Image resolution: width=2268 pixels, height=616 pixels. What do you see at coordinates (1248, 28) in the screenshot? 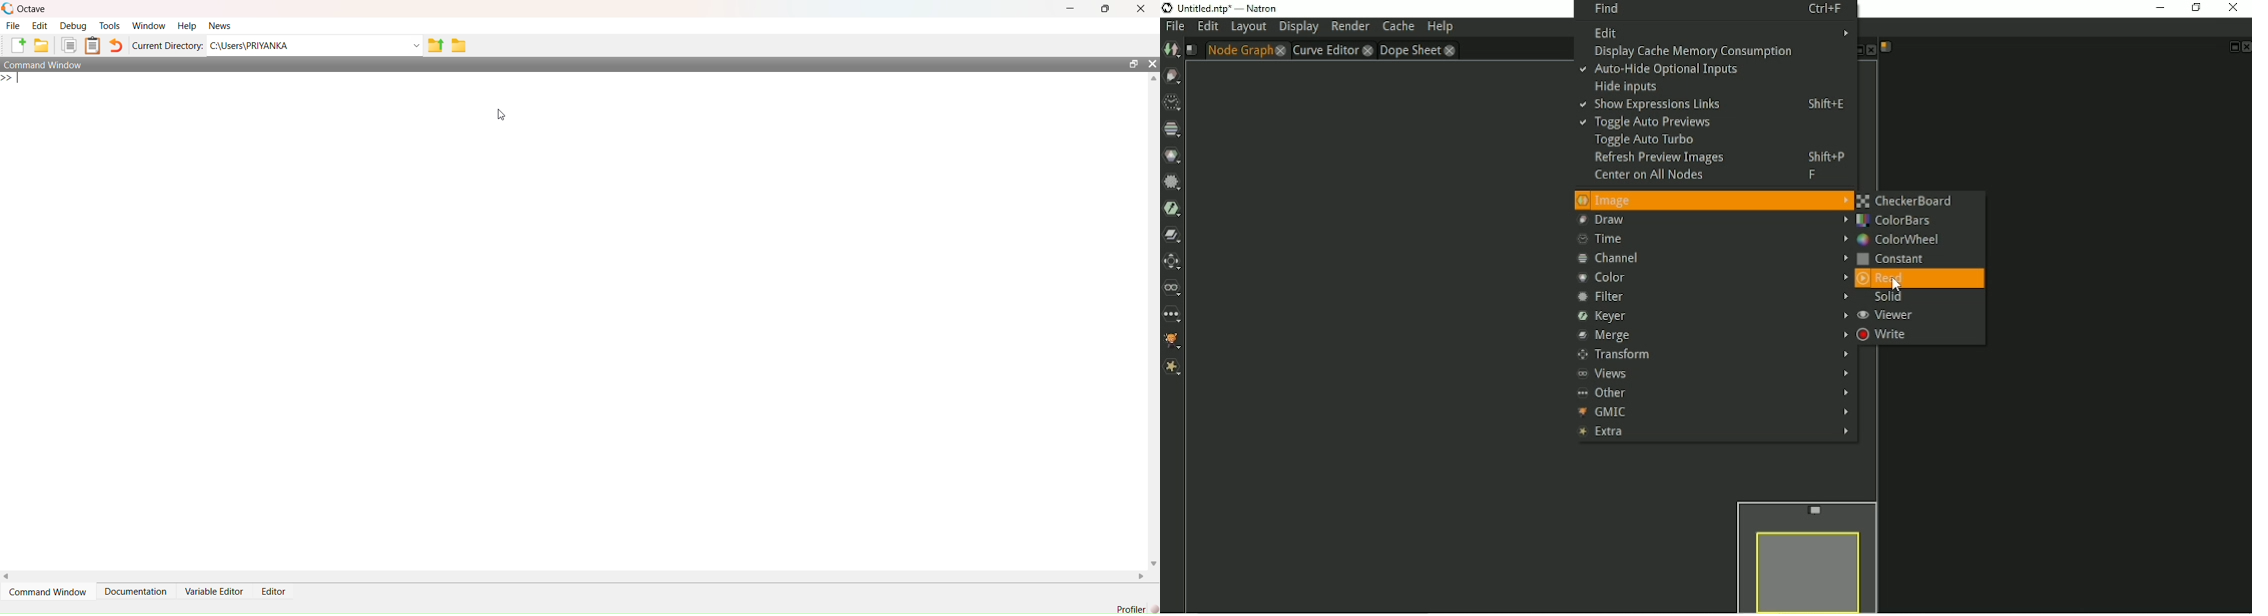
I see `Layout` at bounding box center [1248, 28].